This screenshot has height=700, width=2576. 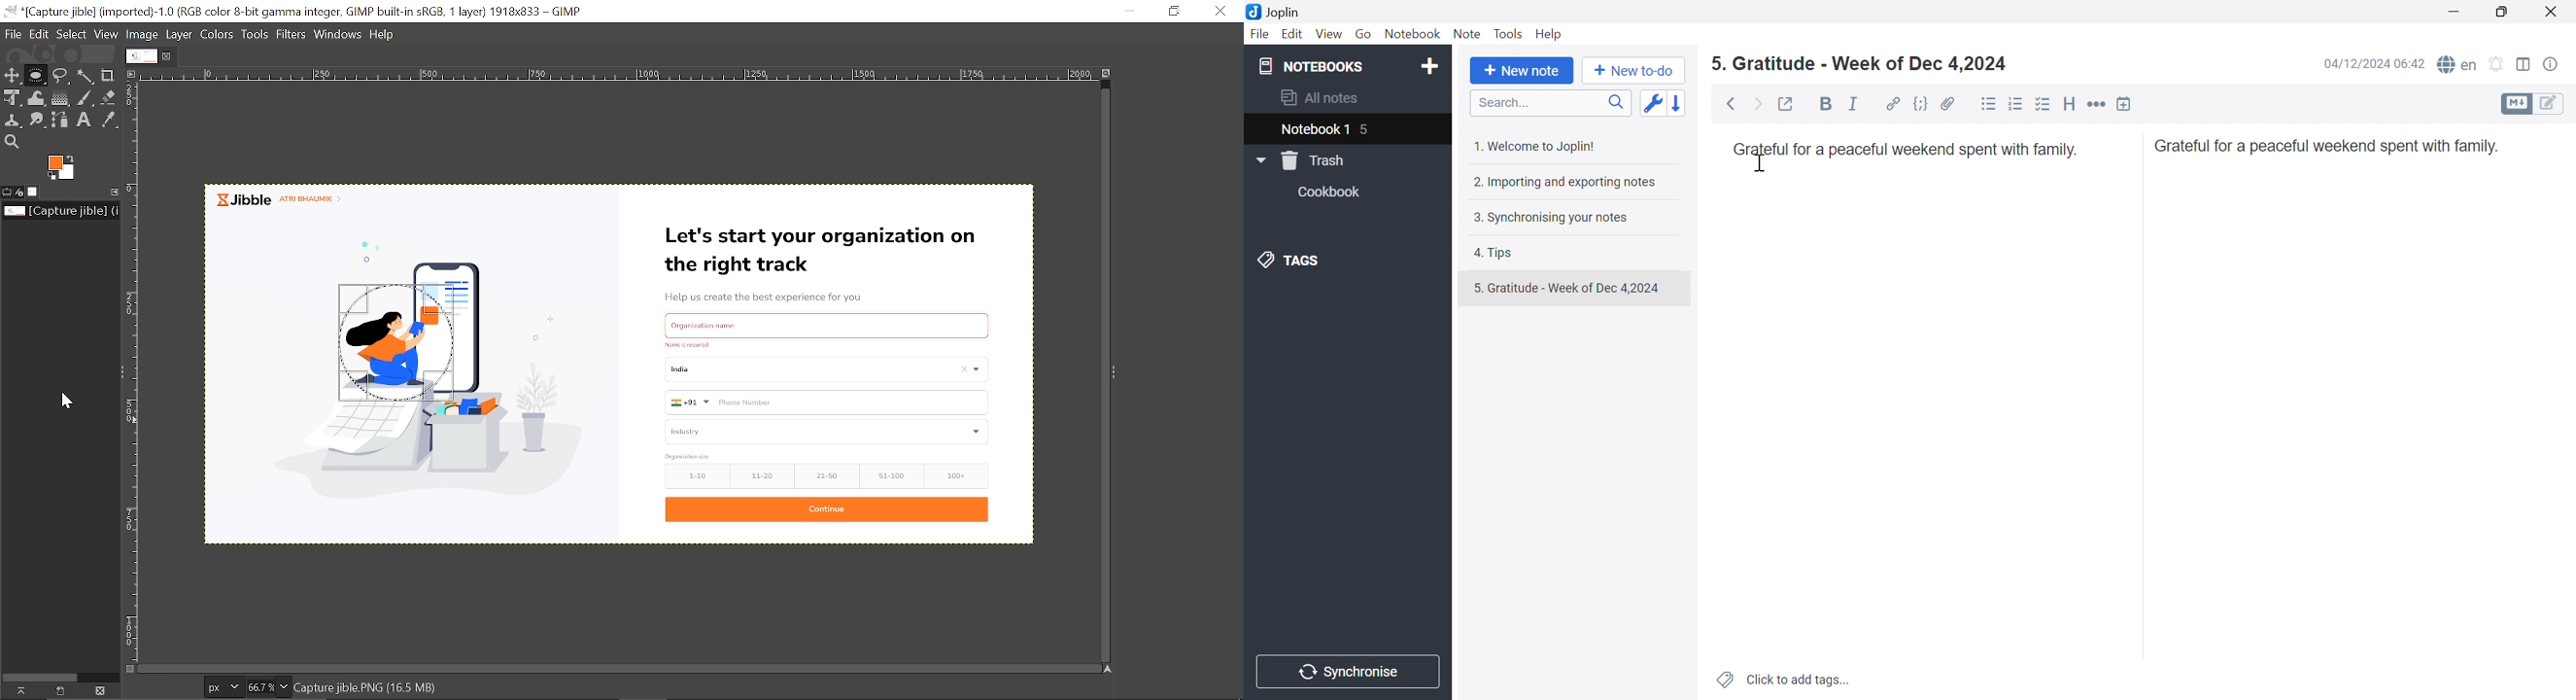 What do you see at coordinates (258, 687) in the screenshot?
I see `Current zoom` at bounding box center [258, 687].